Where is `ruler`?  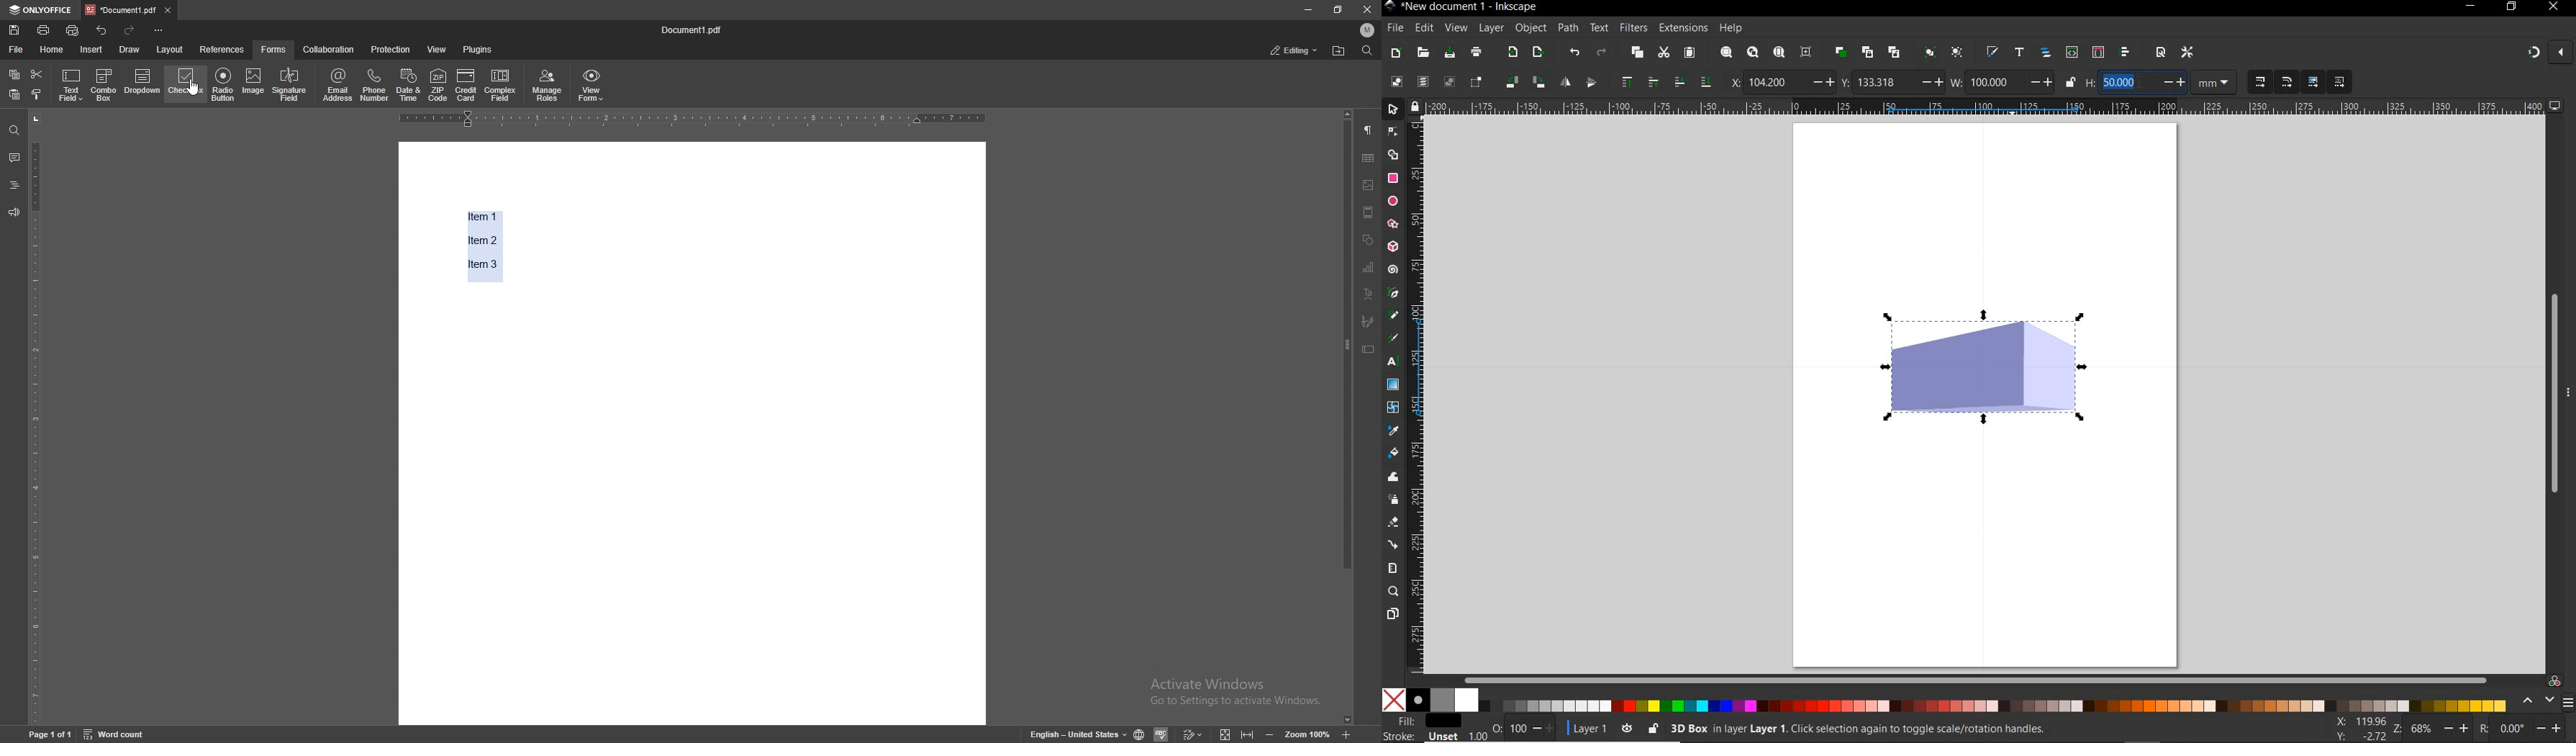 ruler is located at coordinates (1418, 395).